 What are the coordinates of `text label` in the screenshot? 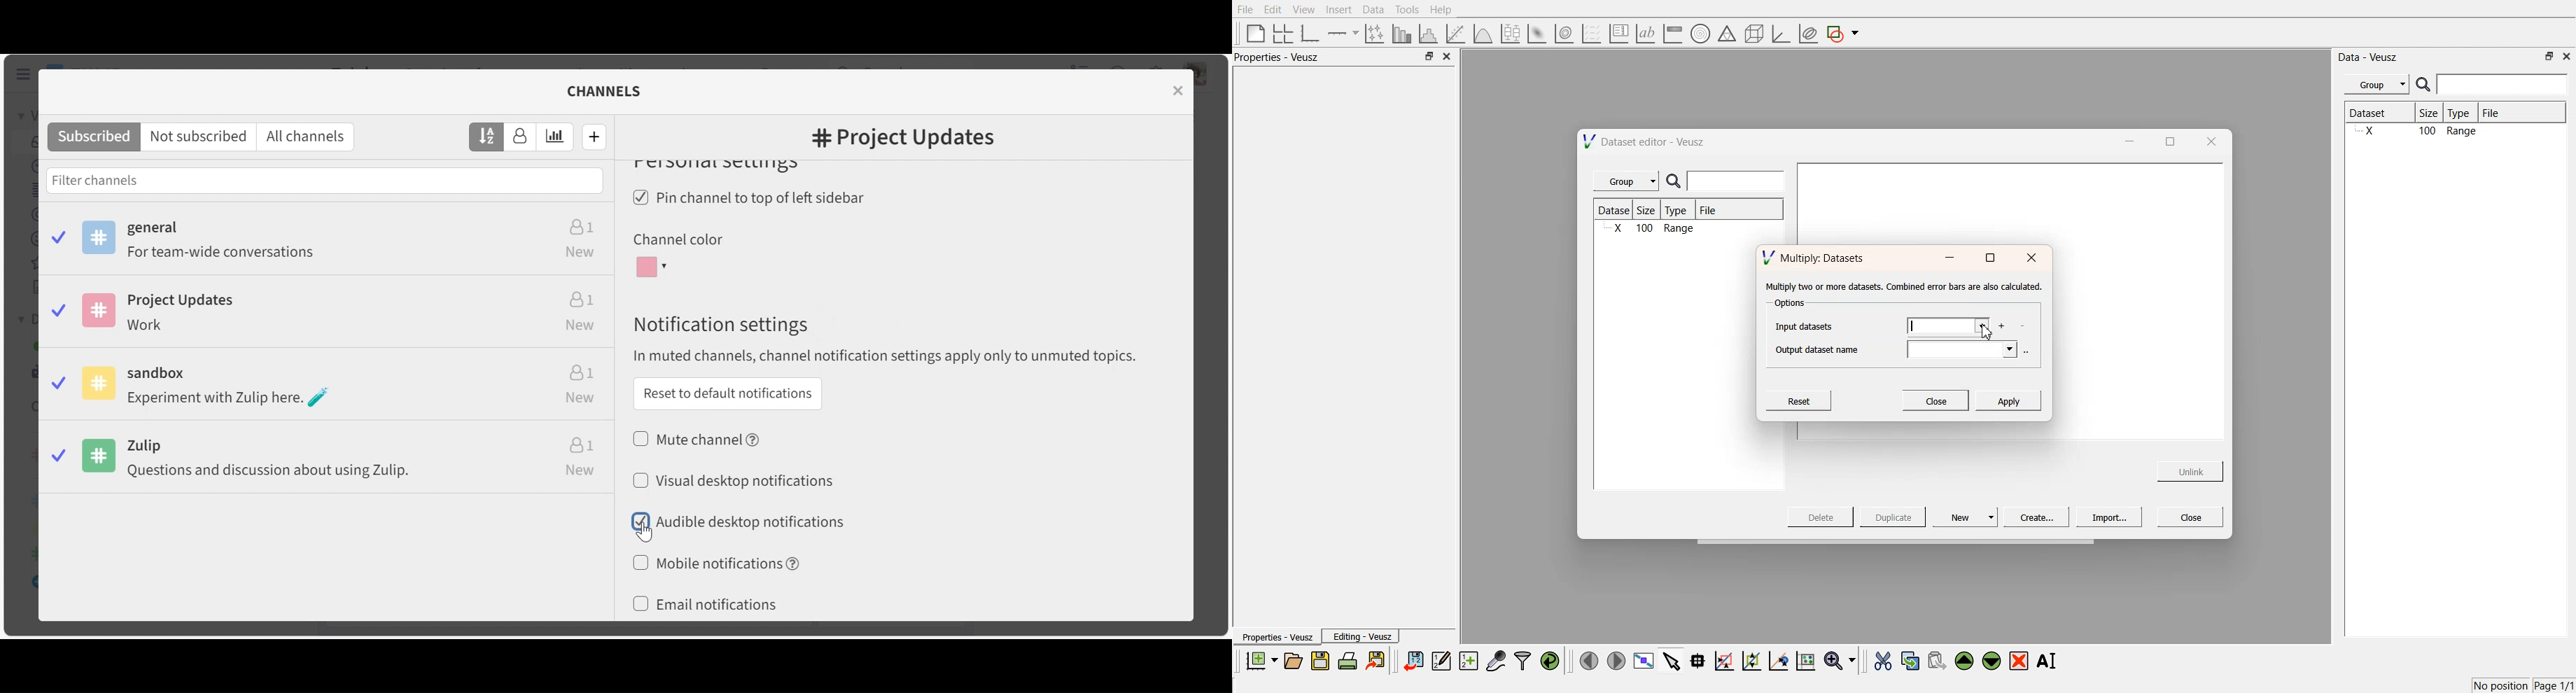 It's located at (1644, 34).